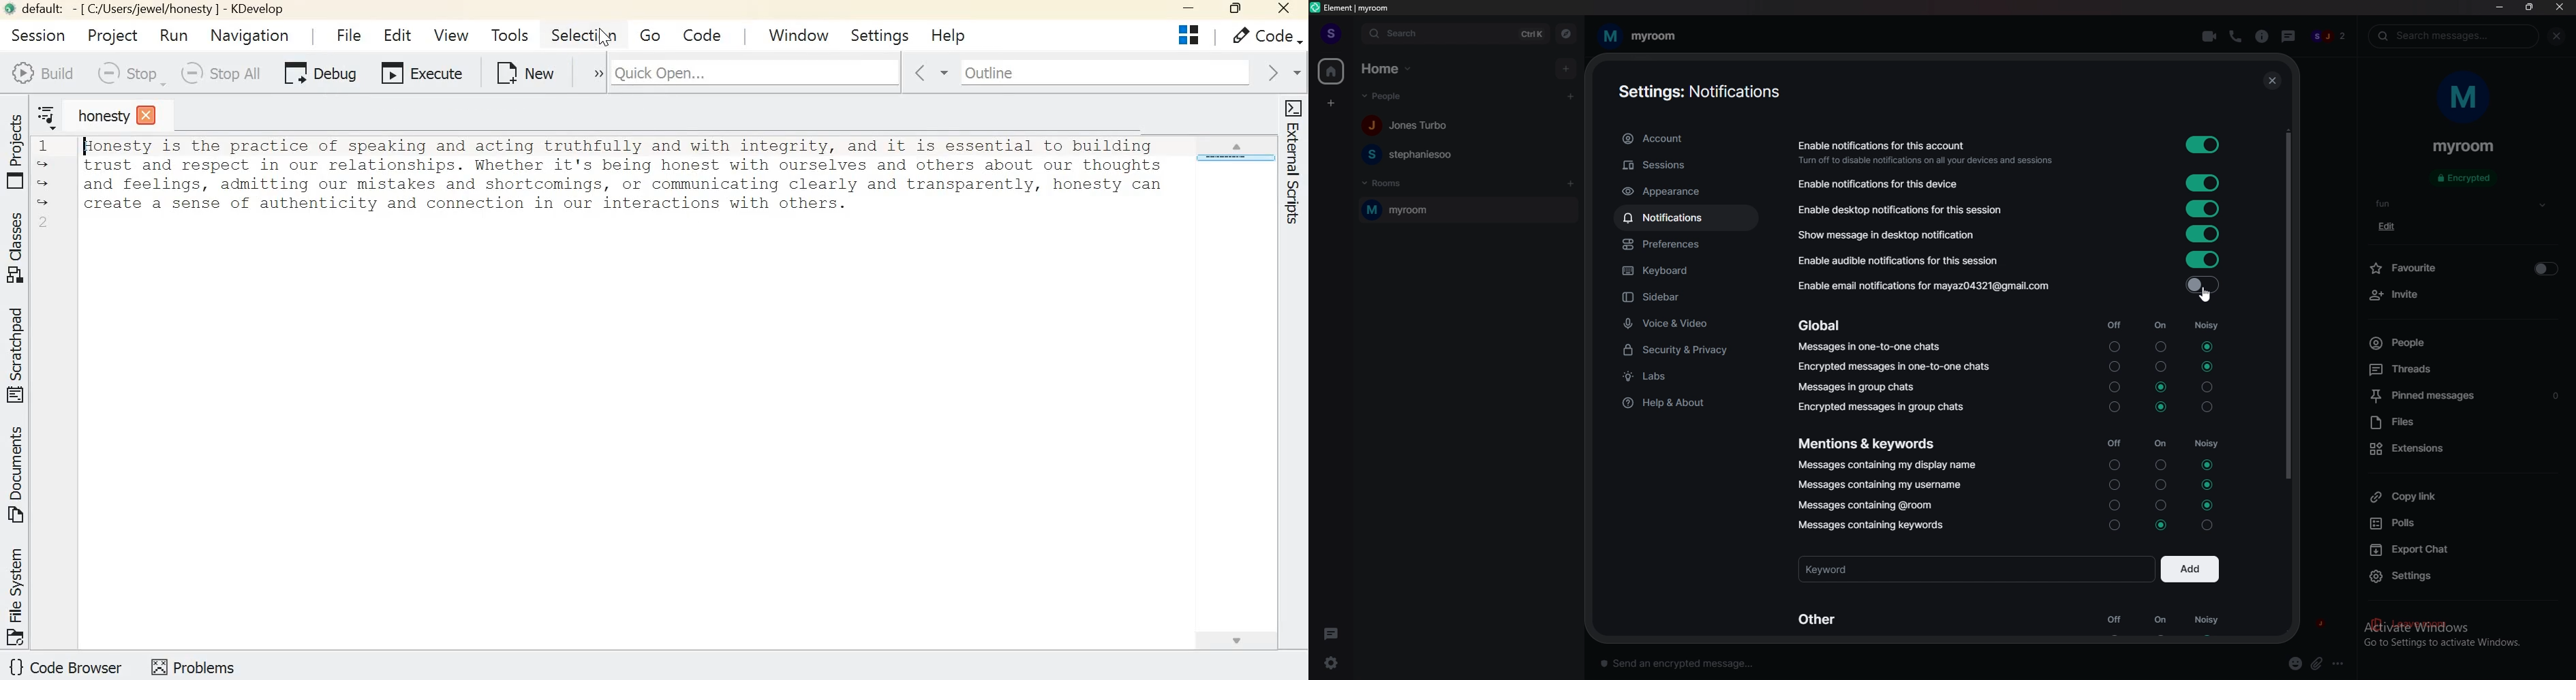  Describe the element at coordinates (177, 35) in the screenshot. I see `Run` at that location.